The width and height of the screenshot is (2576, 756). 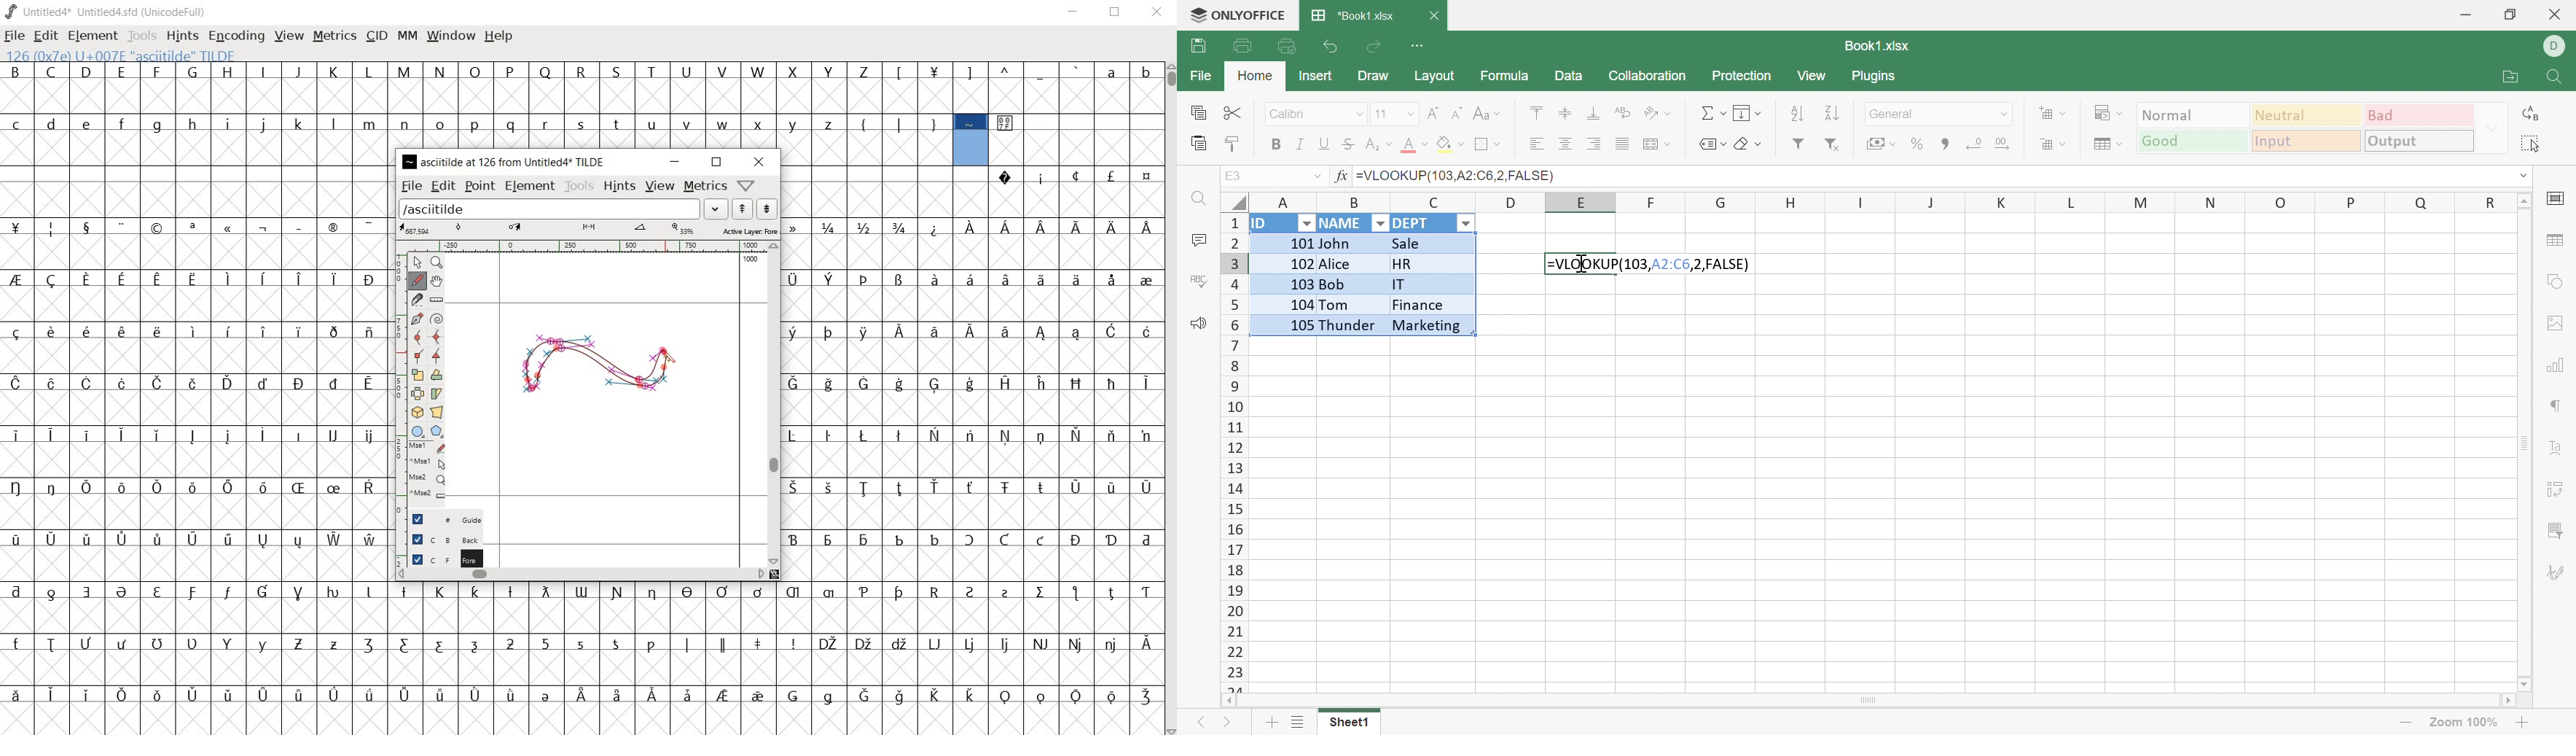 What do you see at coordinates (418, 375) in the screenshot?
I see `scale the selection` at bounding box center [418, 375].